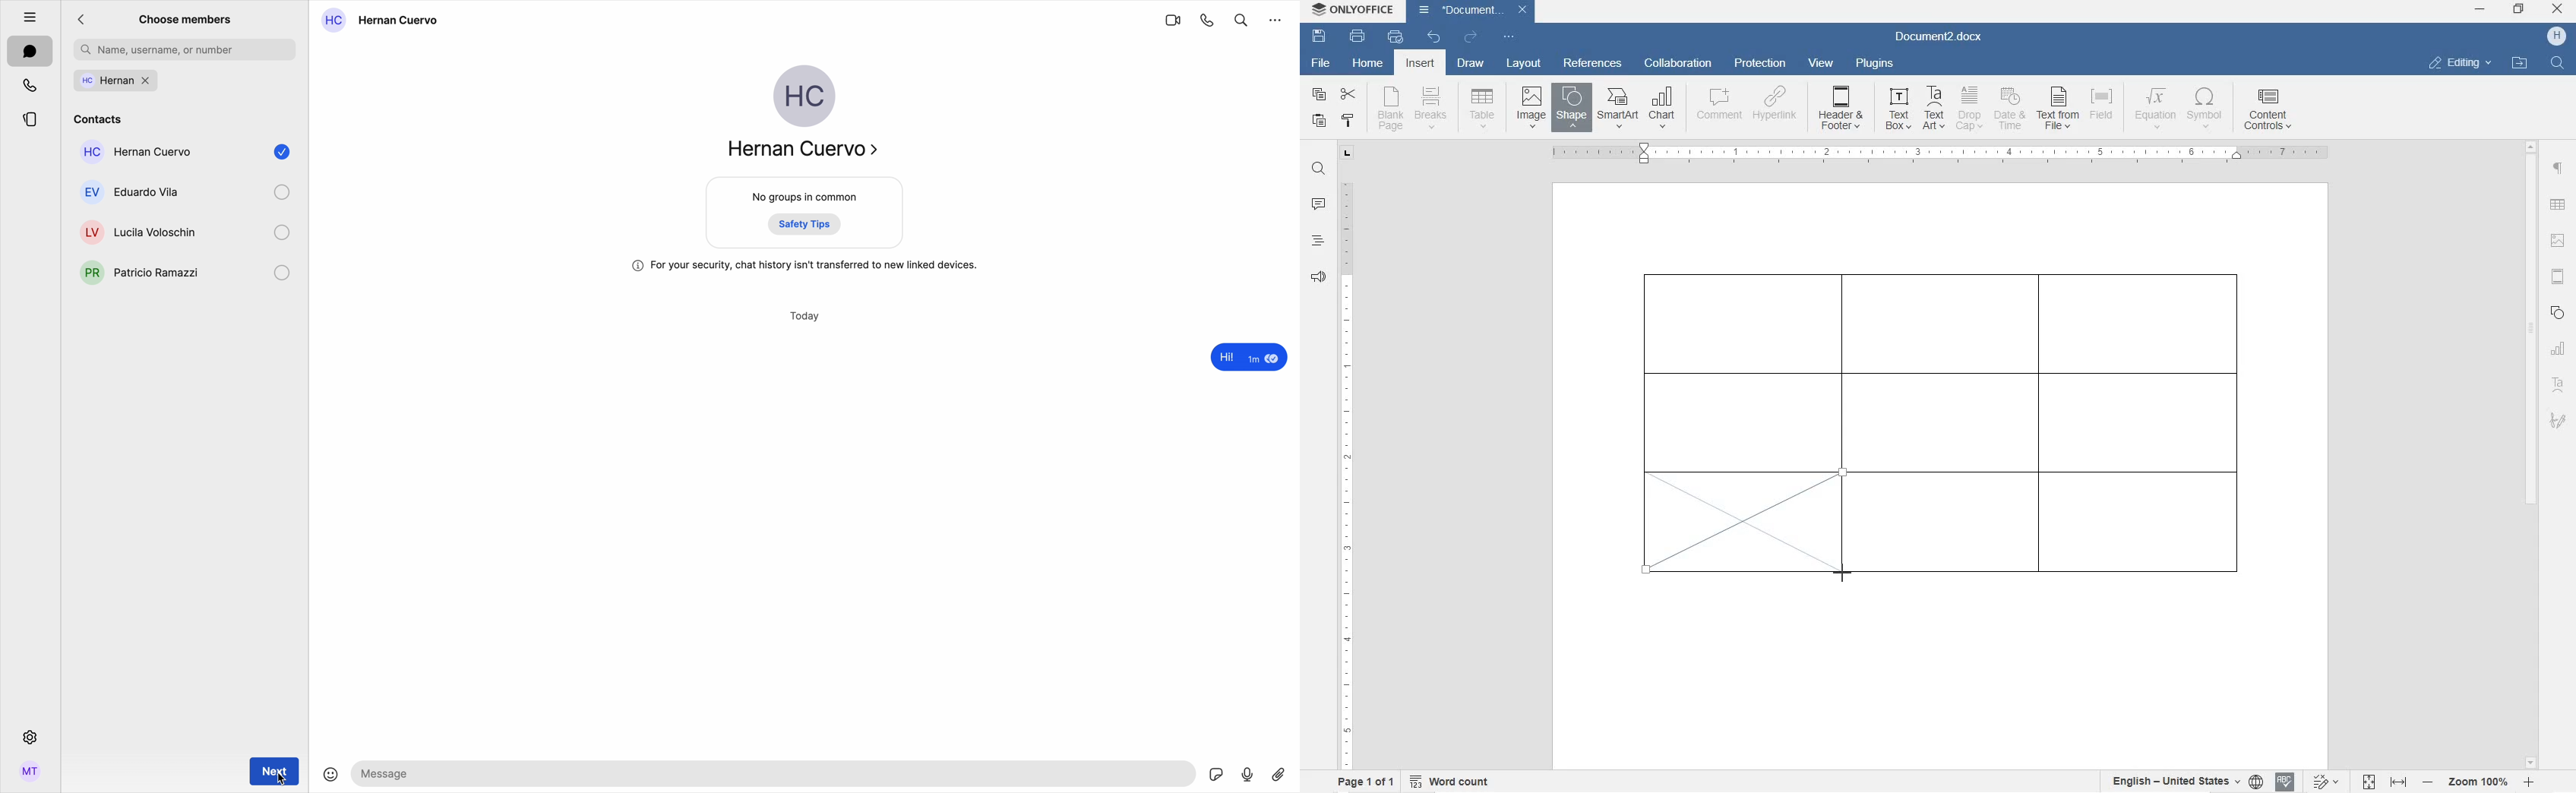 The width and height of the screenshot is (2576, 812). I want to click on image settings, so click(2557, 242).